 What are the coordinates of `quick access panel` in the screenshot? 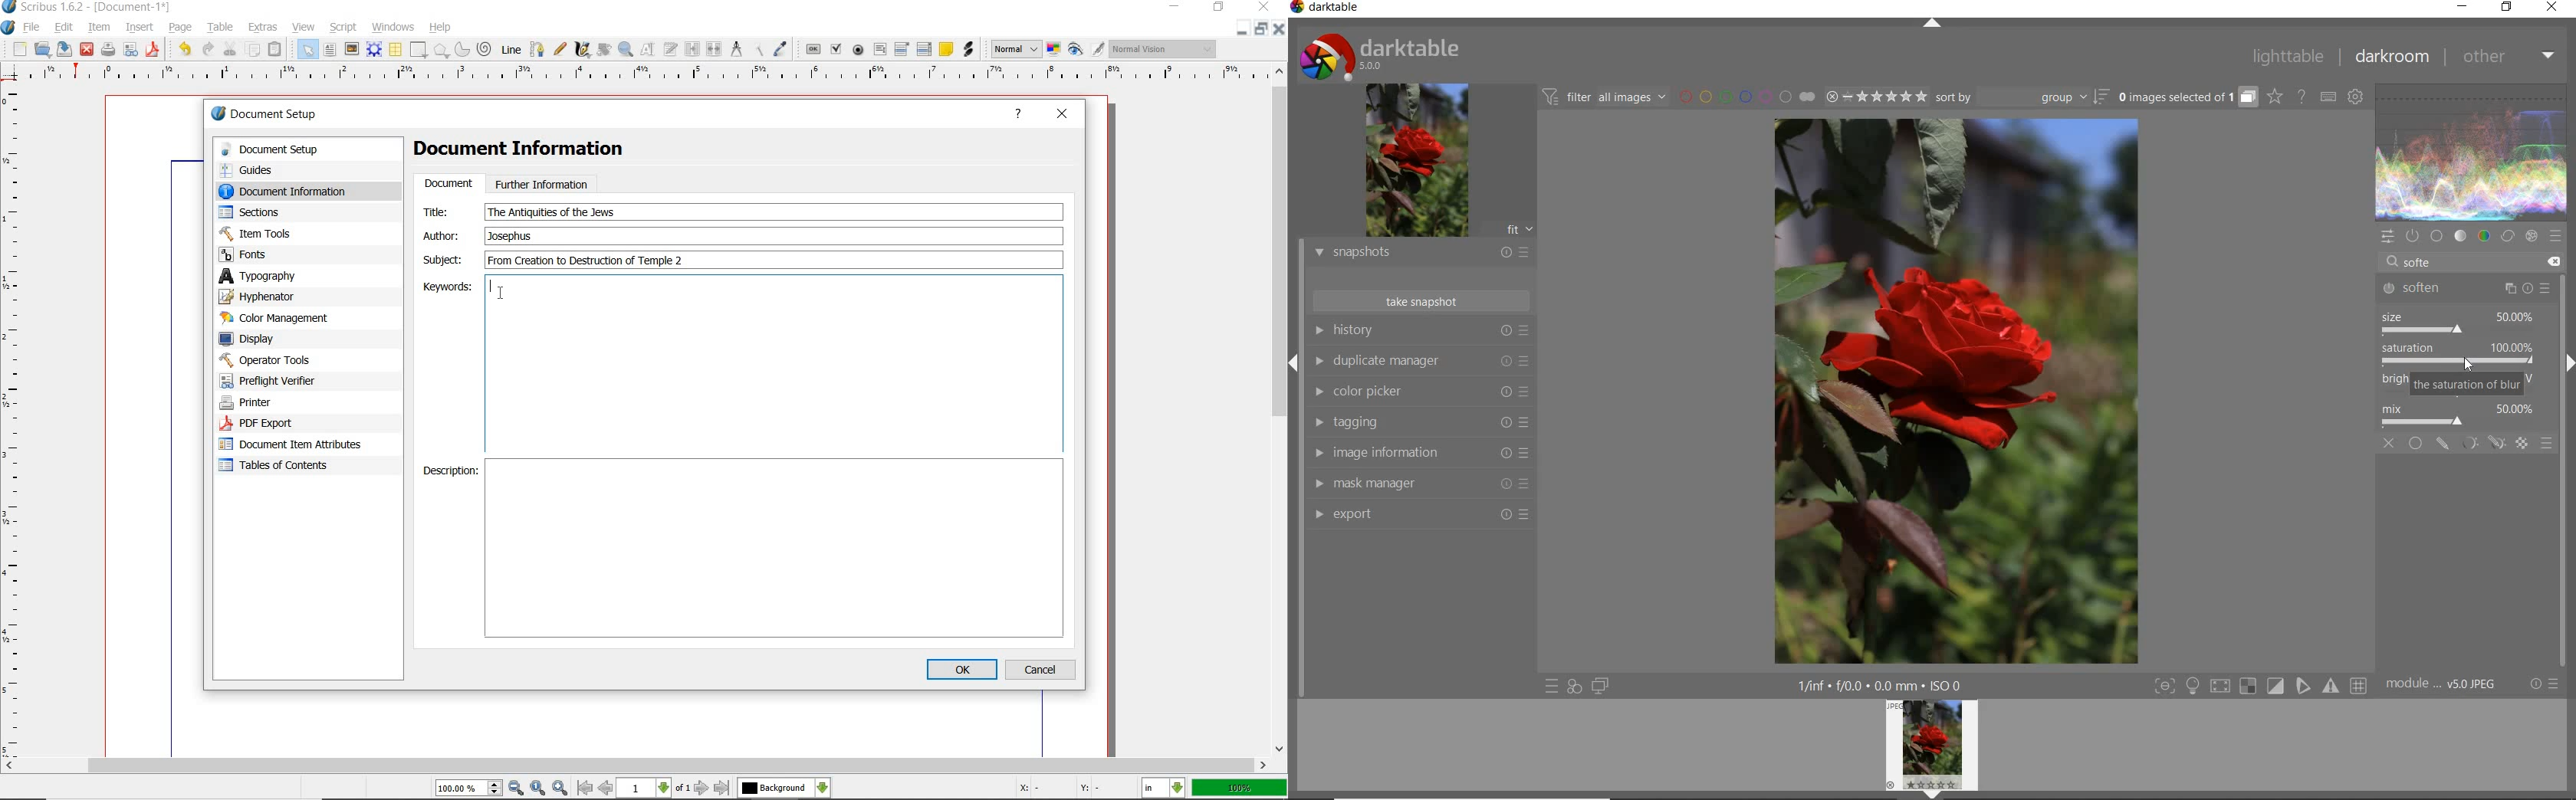 It's located at (2387, 237).